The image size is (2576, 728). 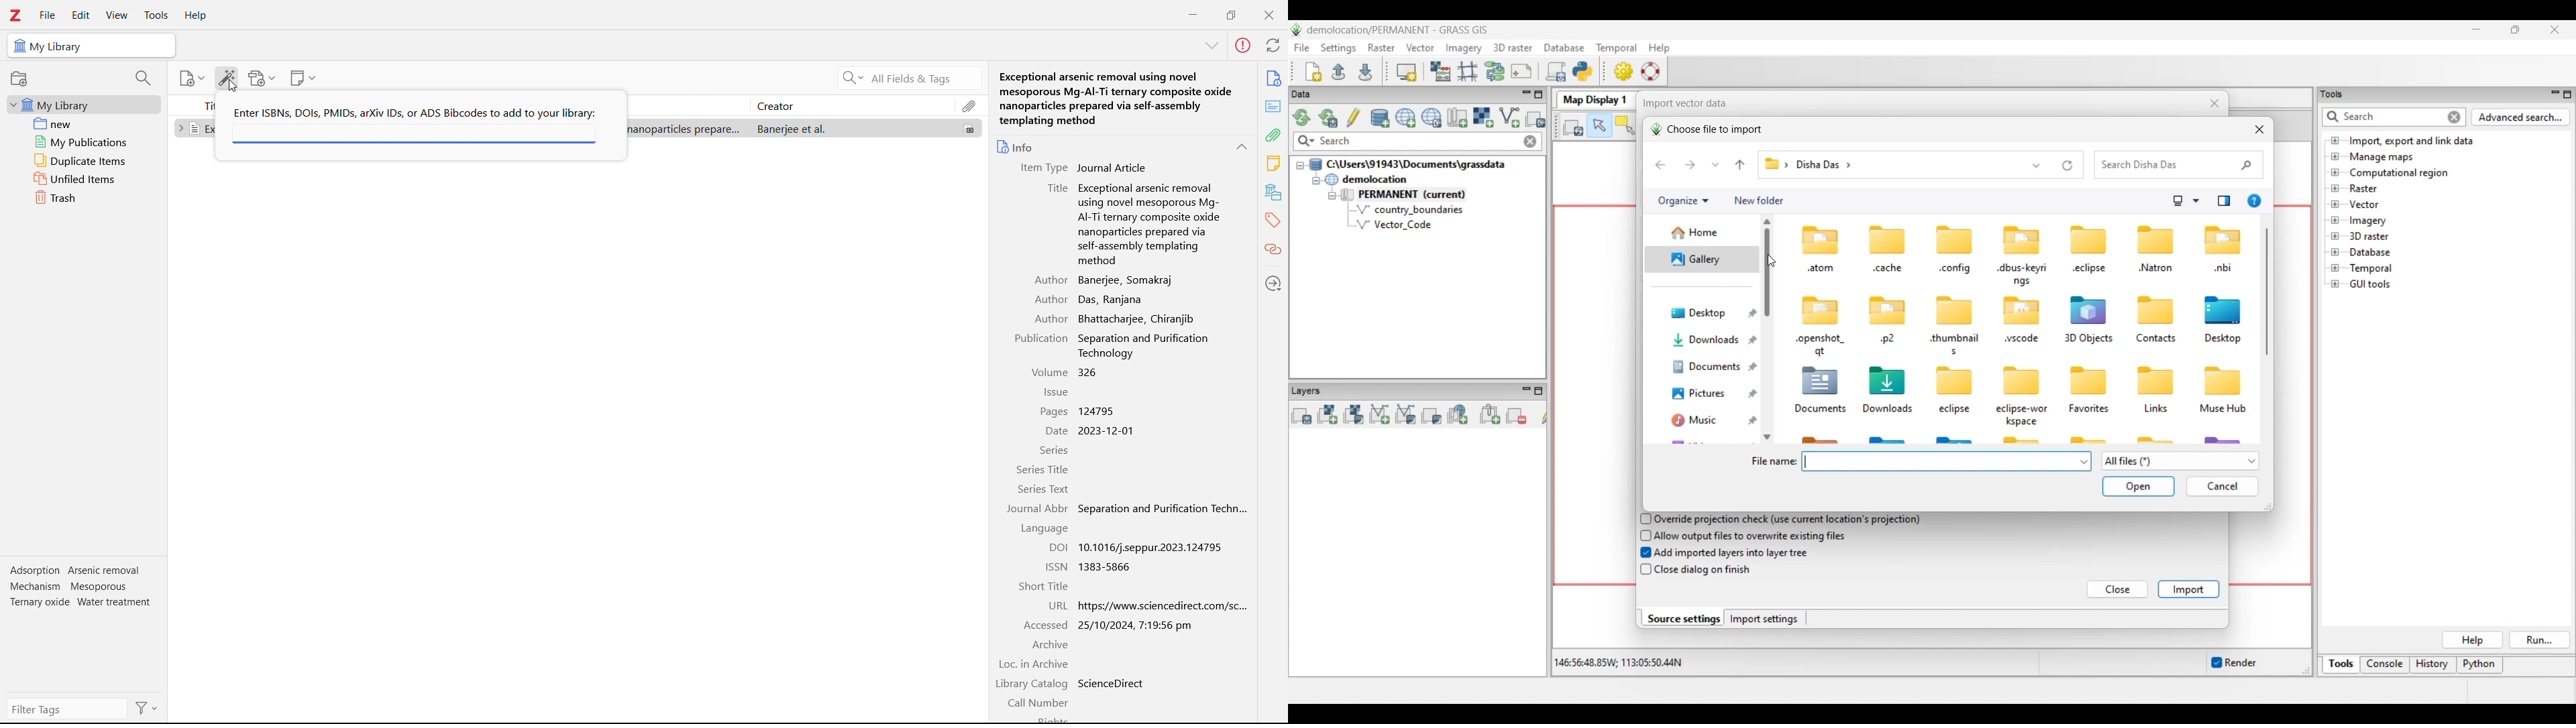 What do you see at coordinates (1114, 300) in the screenshot?
I see `Das, Ranjana` at bounding box center [1114, 300].